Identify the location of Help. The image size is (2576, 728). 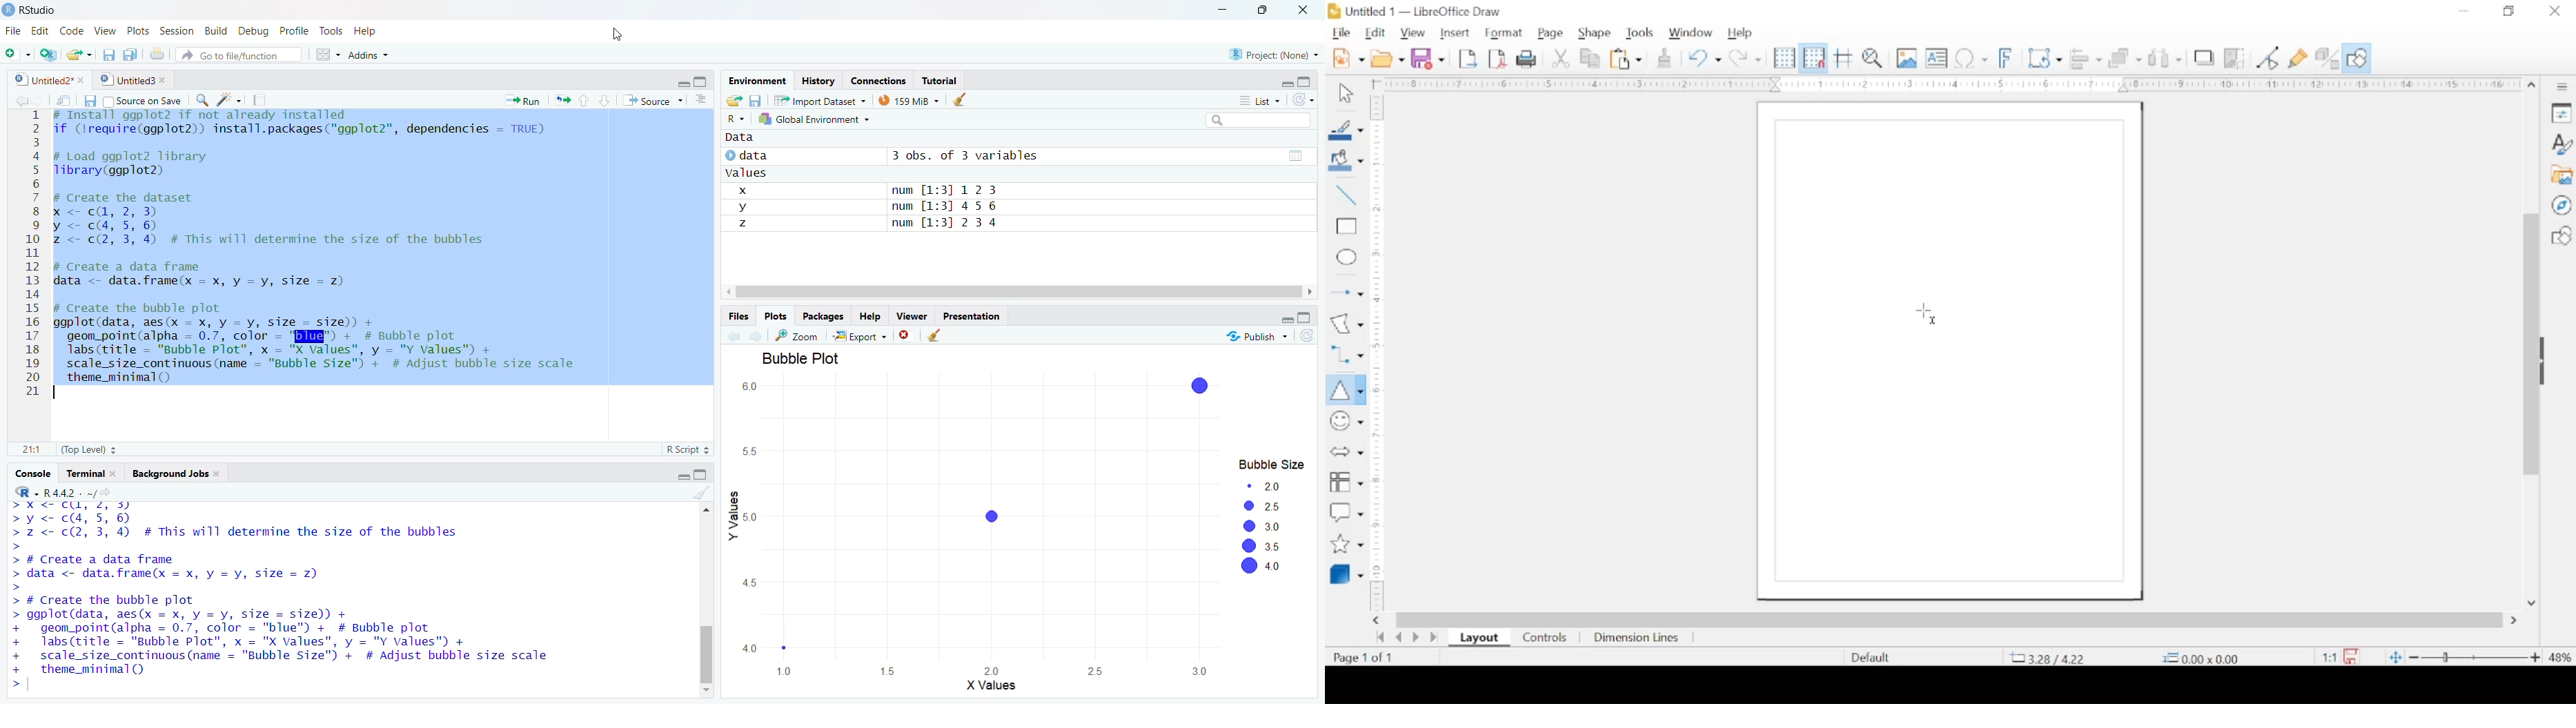
(376, 31).